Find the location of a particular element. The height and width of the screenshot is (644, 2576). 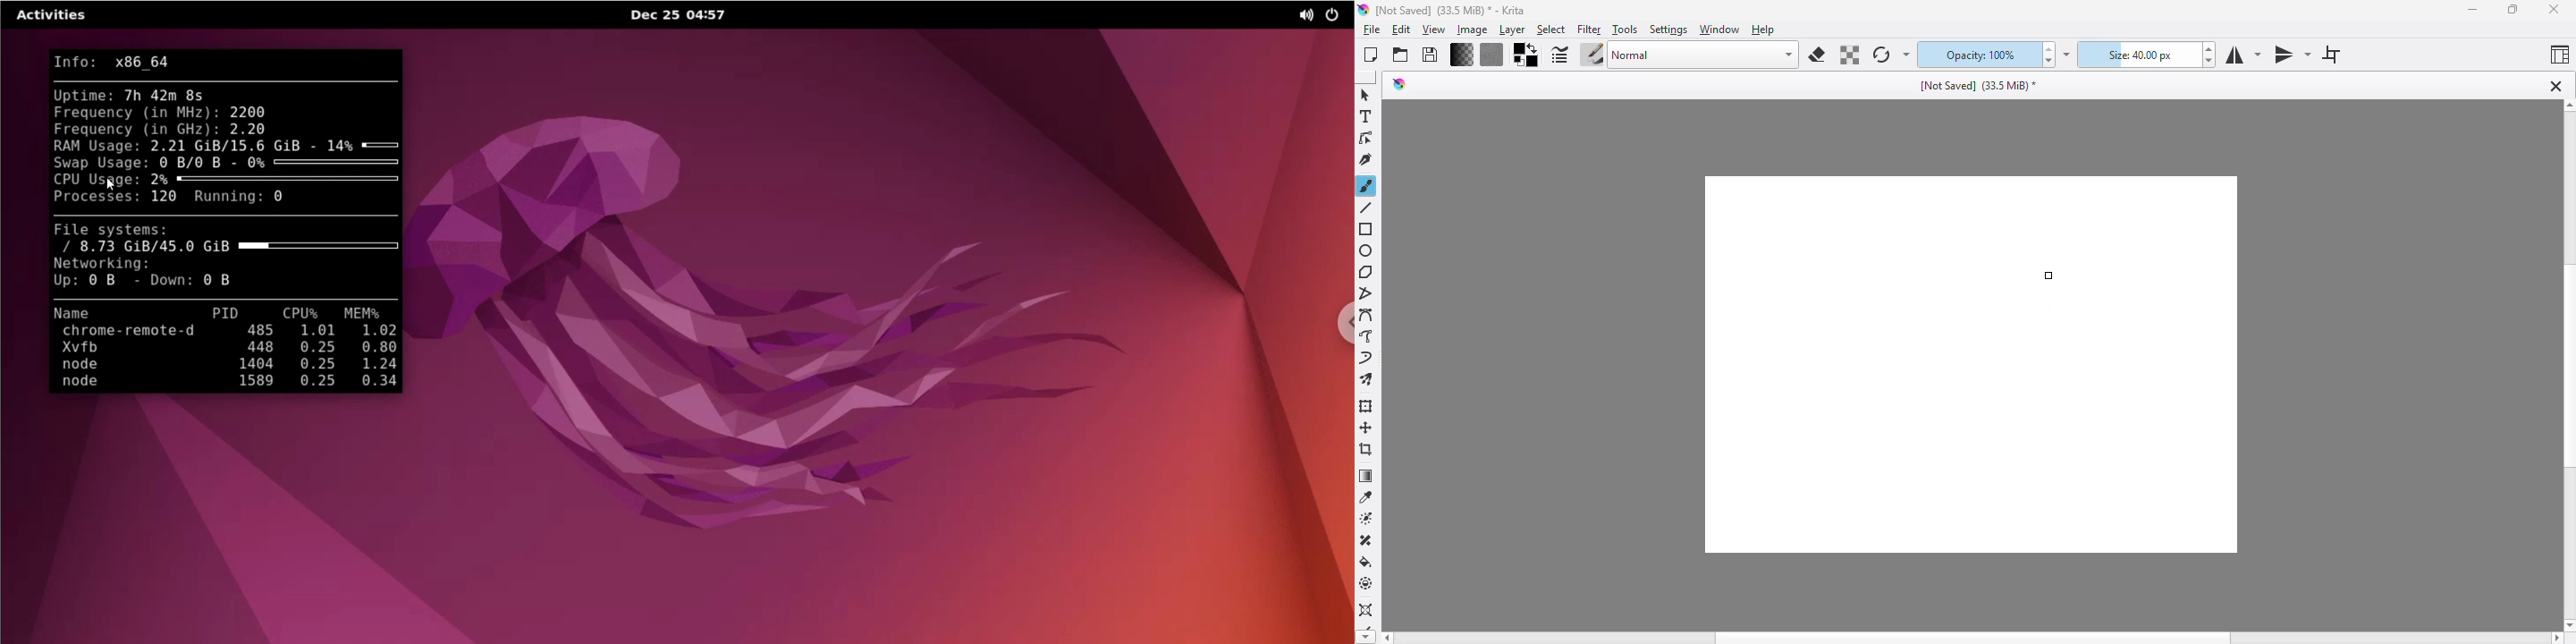

fill a selection is located at coordinates (1366, 563).